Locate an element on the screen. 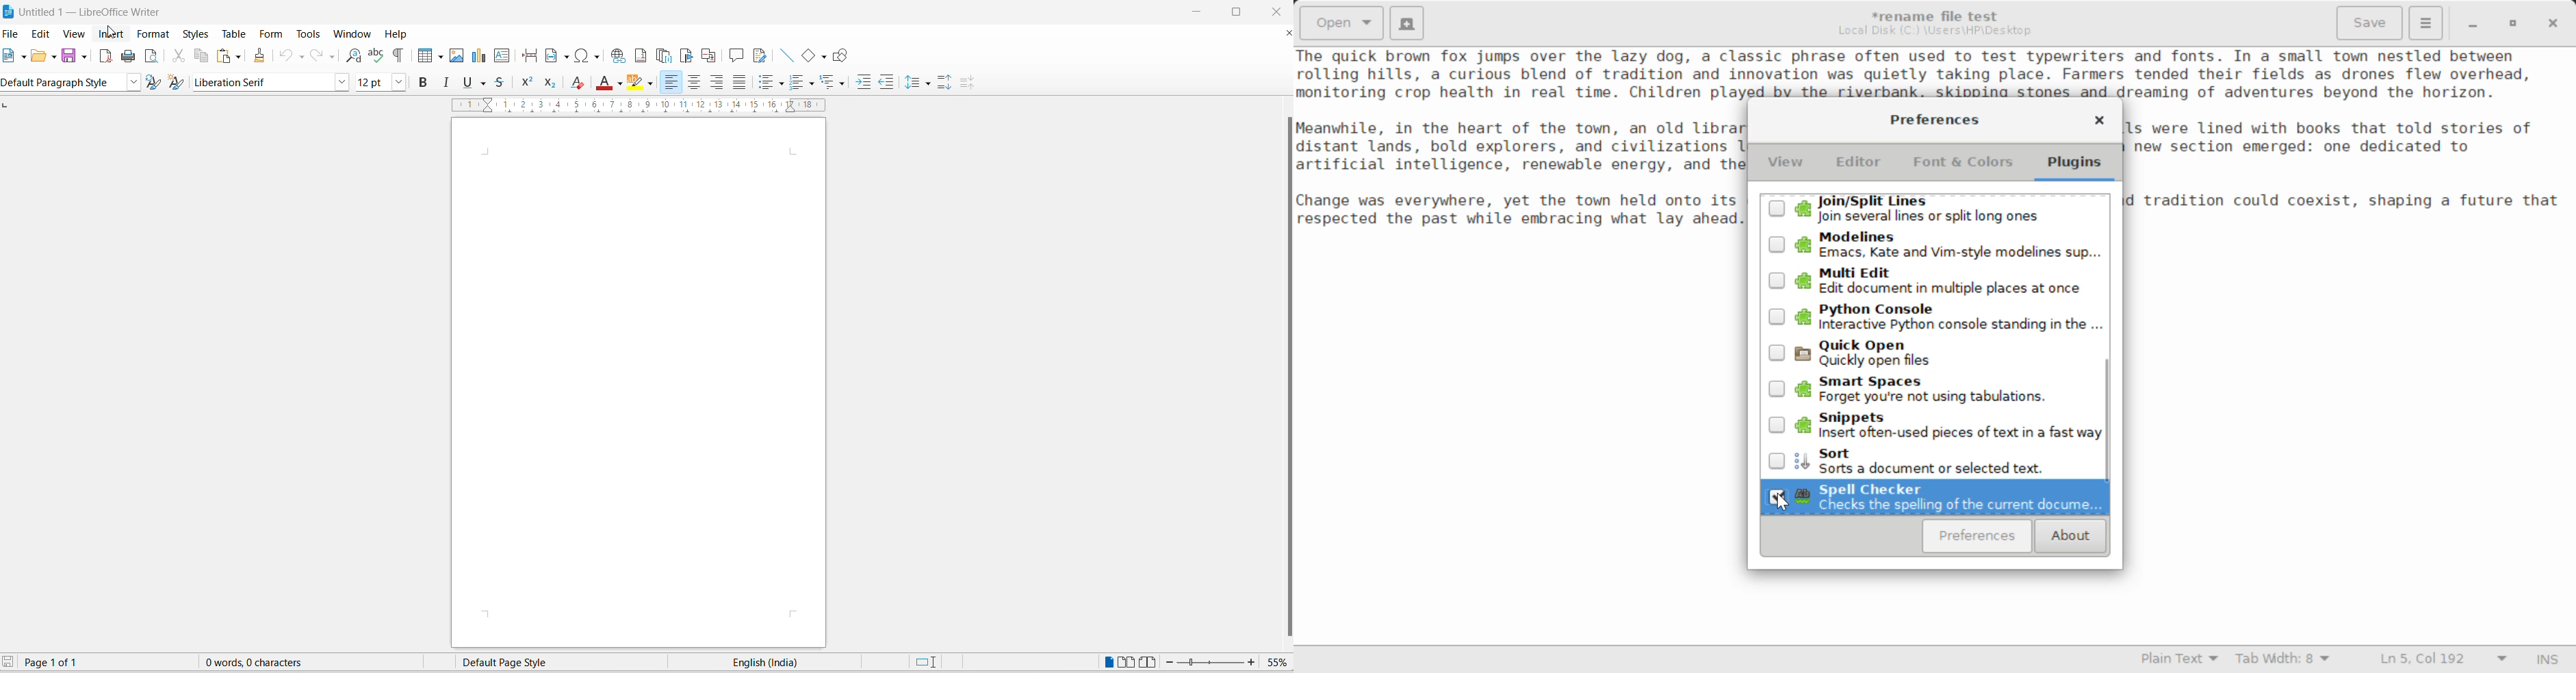 Image resolution: width=2576 pixels, height=700 pixels. help is located at coordinates (402, 35).